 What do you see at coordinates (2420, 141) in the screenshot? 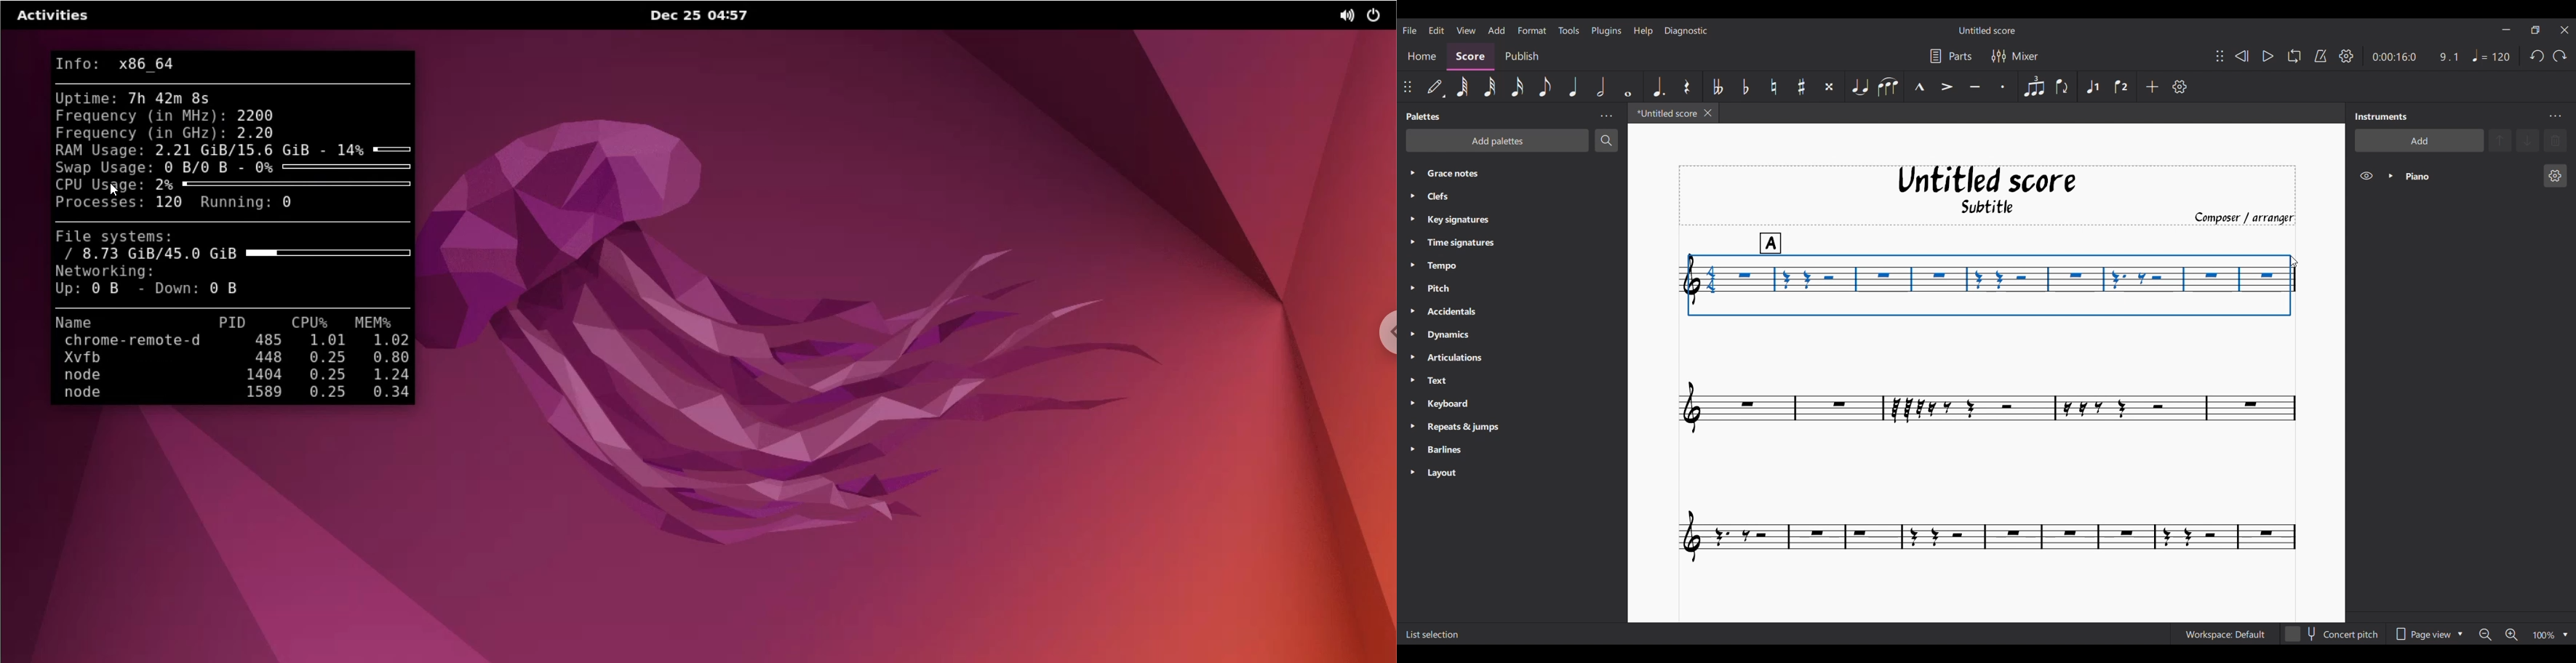
I see `Add instrument` at bounding box center [2420, 141].